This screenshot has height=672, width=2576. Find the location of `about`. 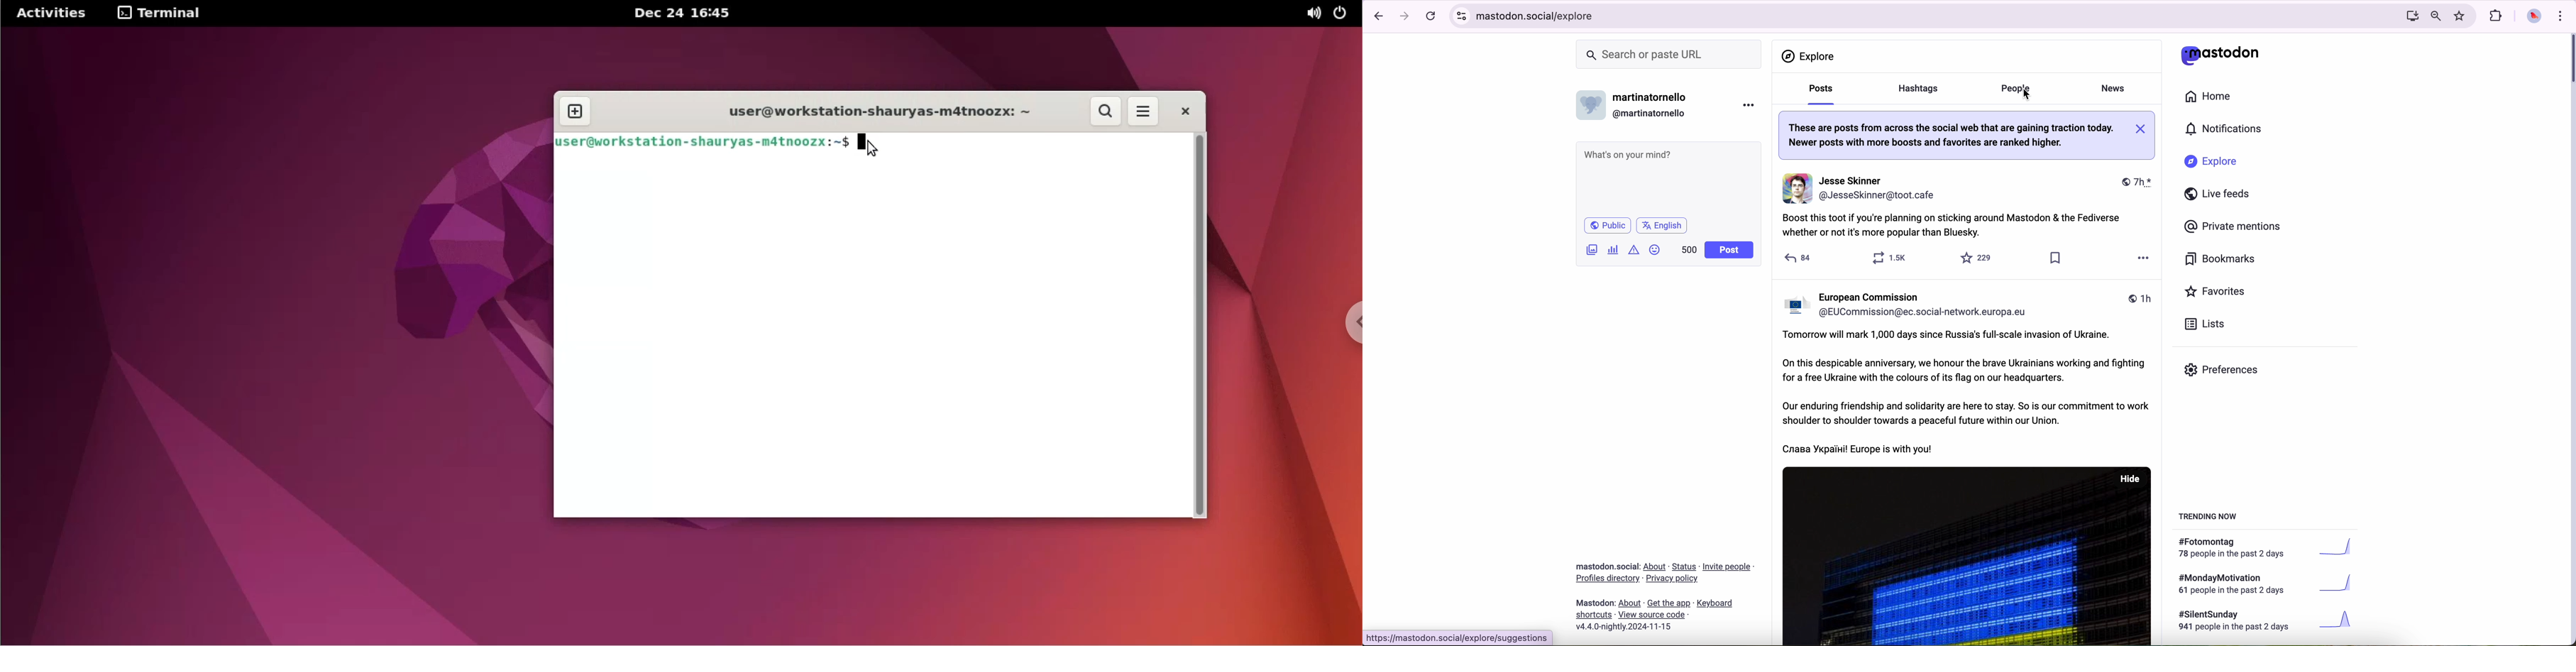

about is located at coordinates (1664, 593).